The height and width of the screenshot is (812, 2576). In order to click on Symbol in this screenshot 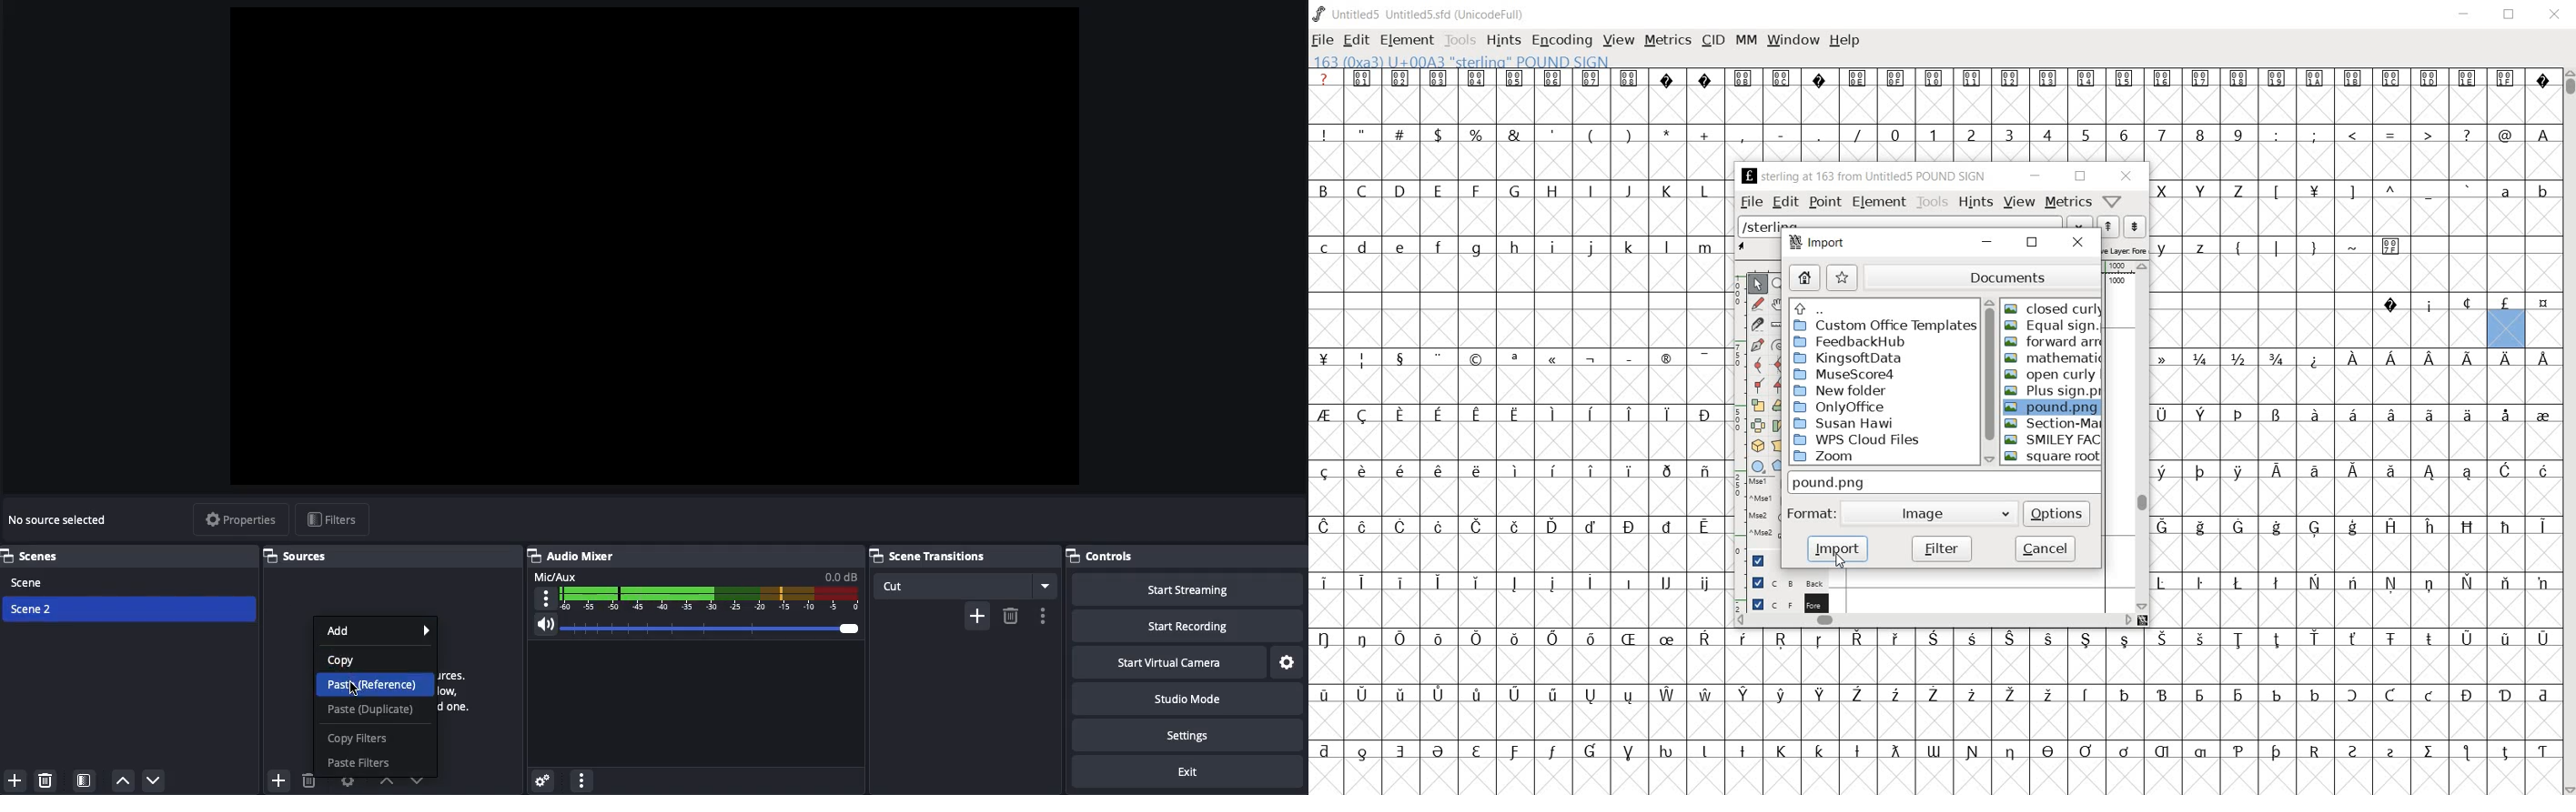, I will do `click(2429, 304)`.